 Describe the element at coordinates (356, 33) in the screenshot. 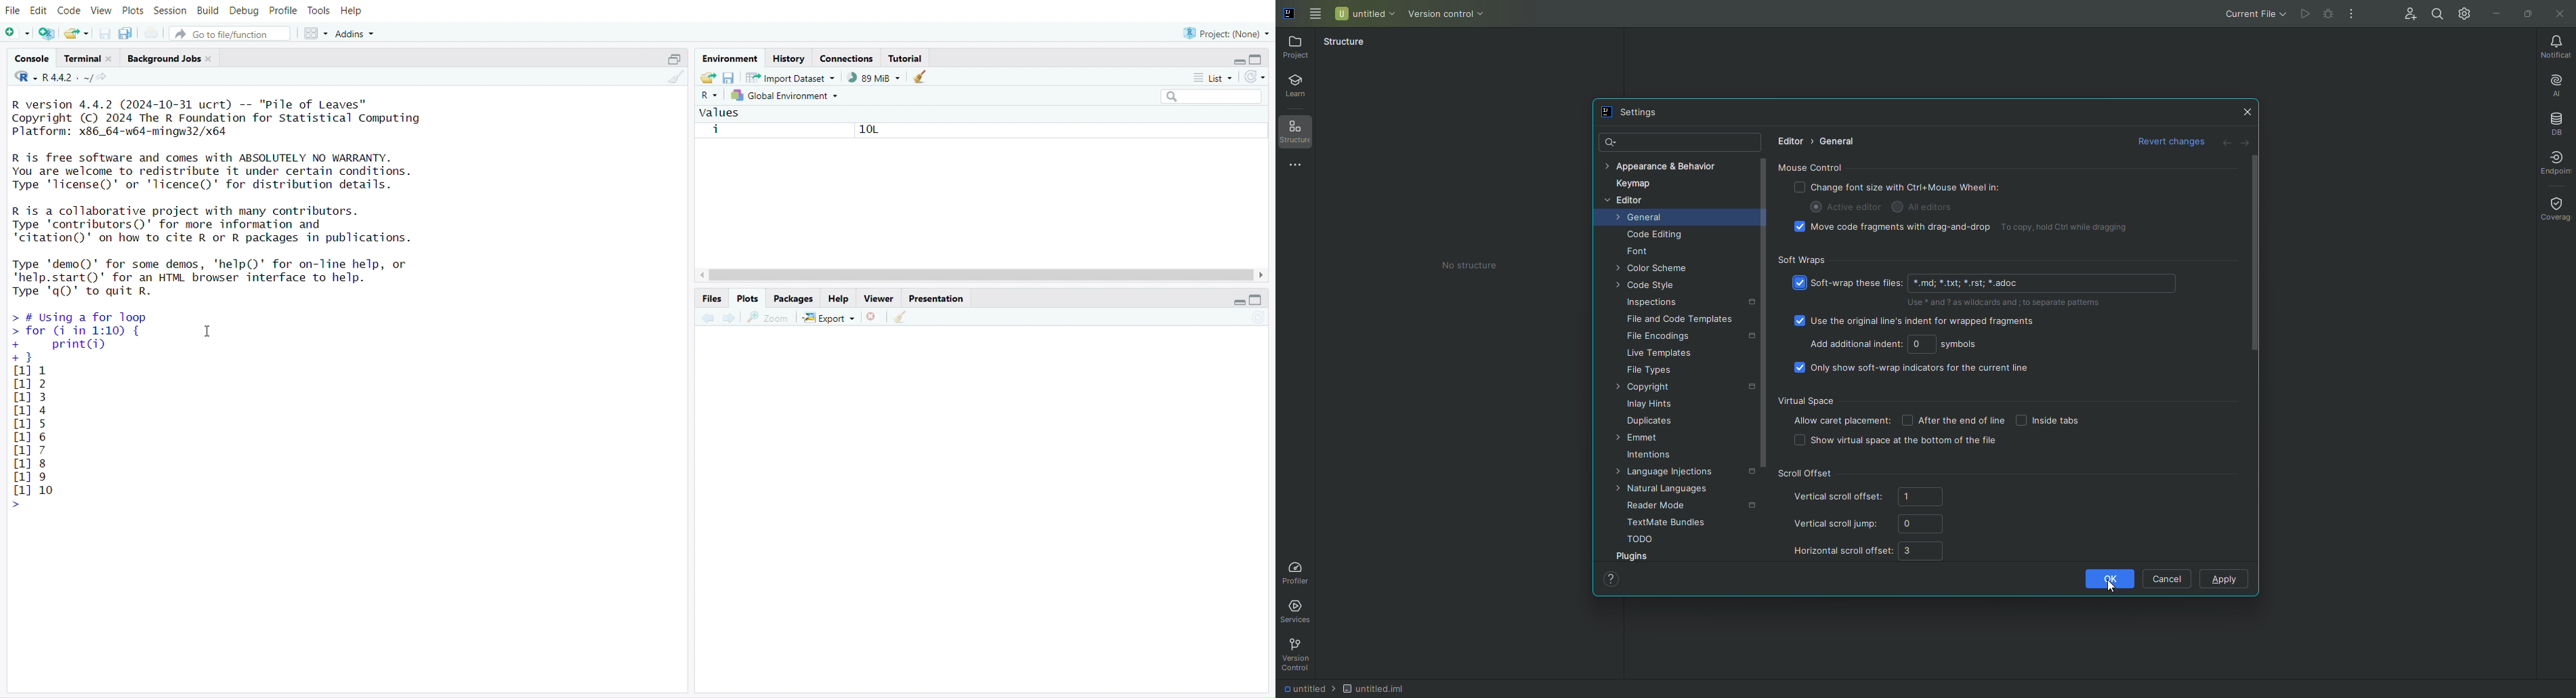

I see `addins` at that location.